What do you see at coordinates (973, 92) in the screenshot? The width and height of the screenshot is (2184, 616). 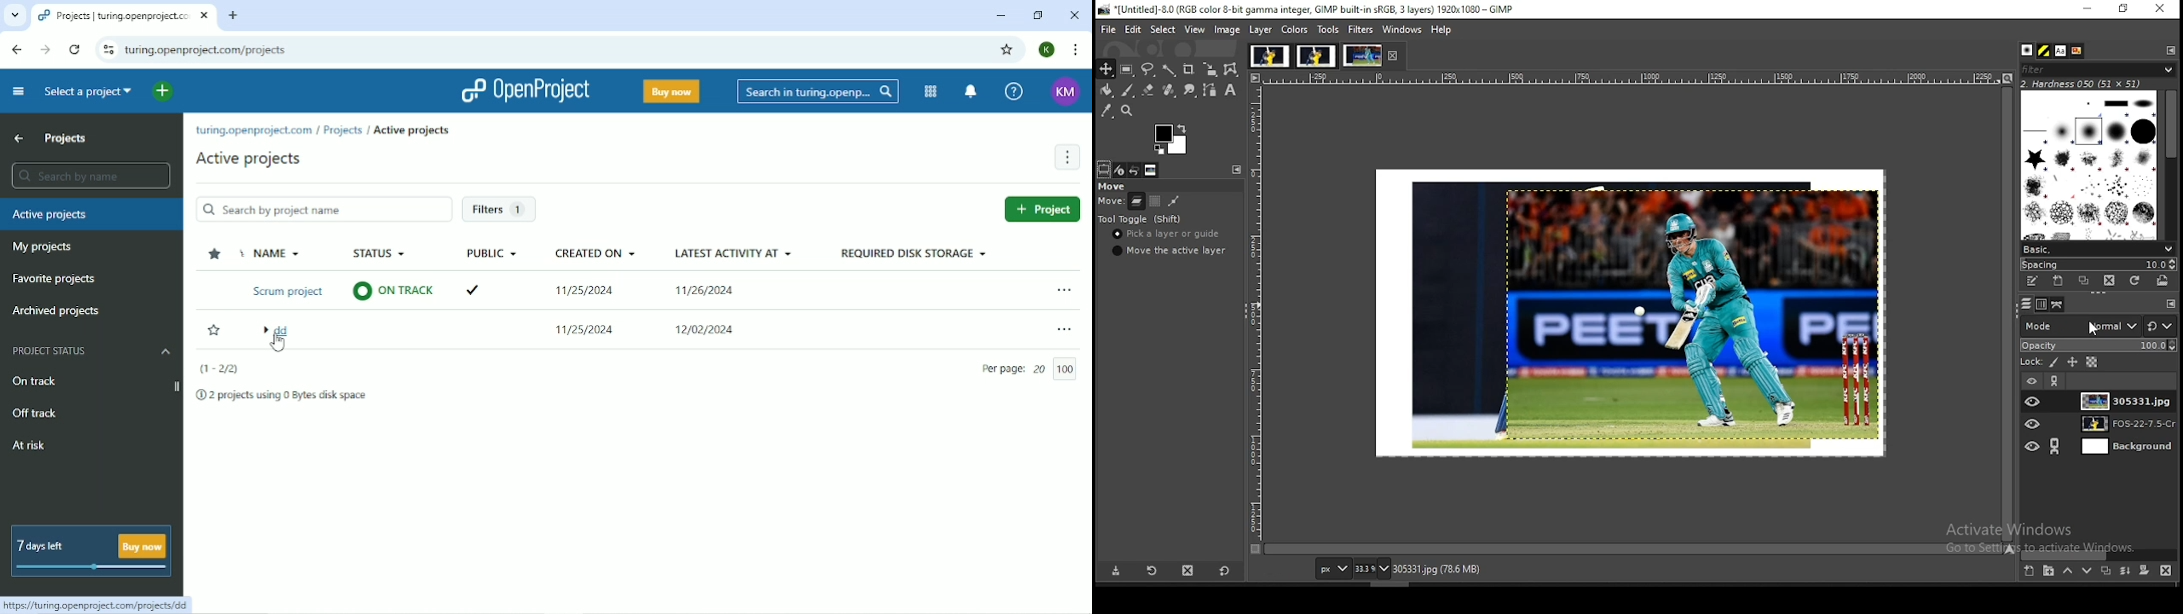 I see `To notification center` at bounding box center [973, 92].